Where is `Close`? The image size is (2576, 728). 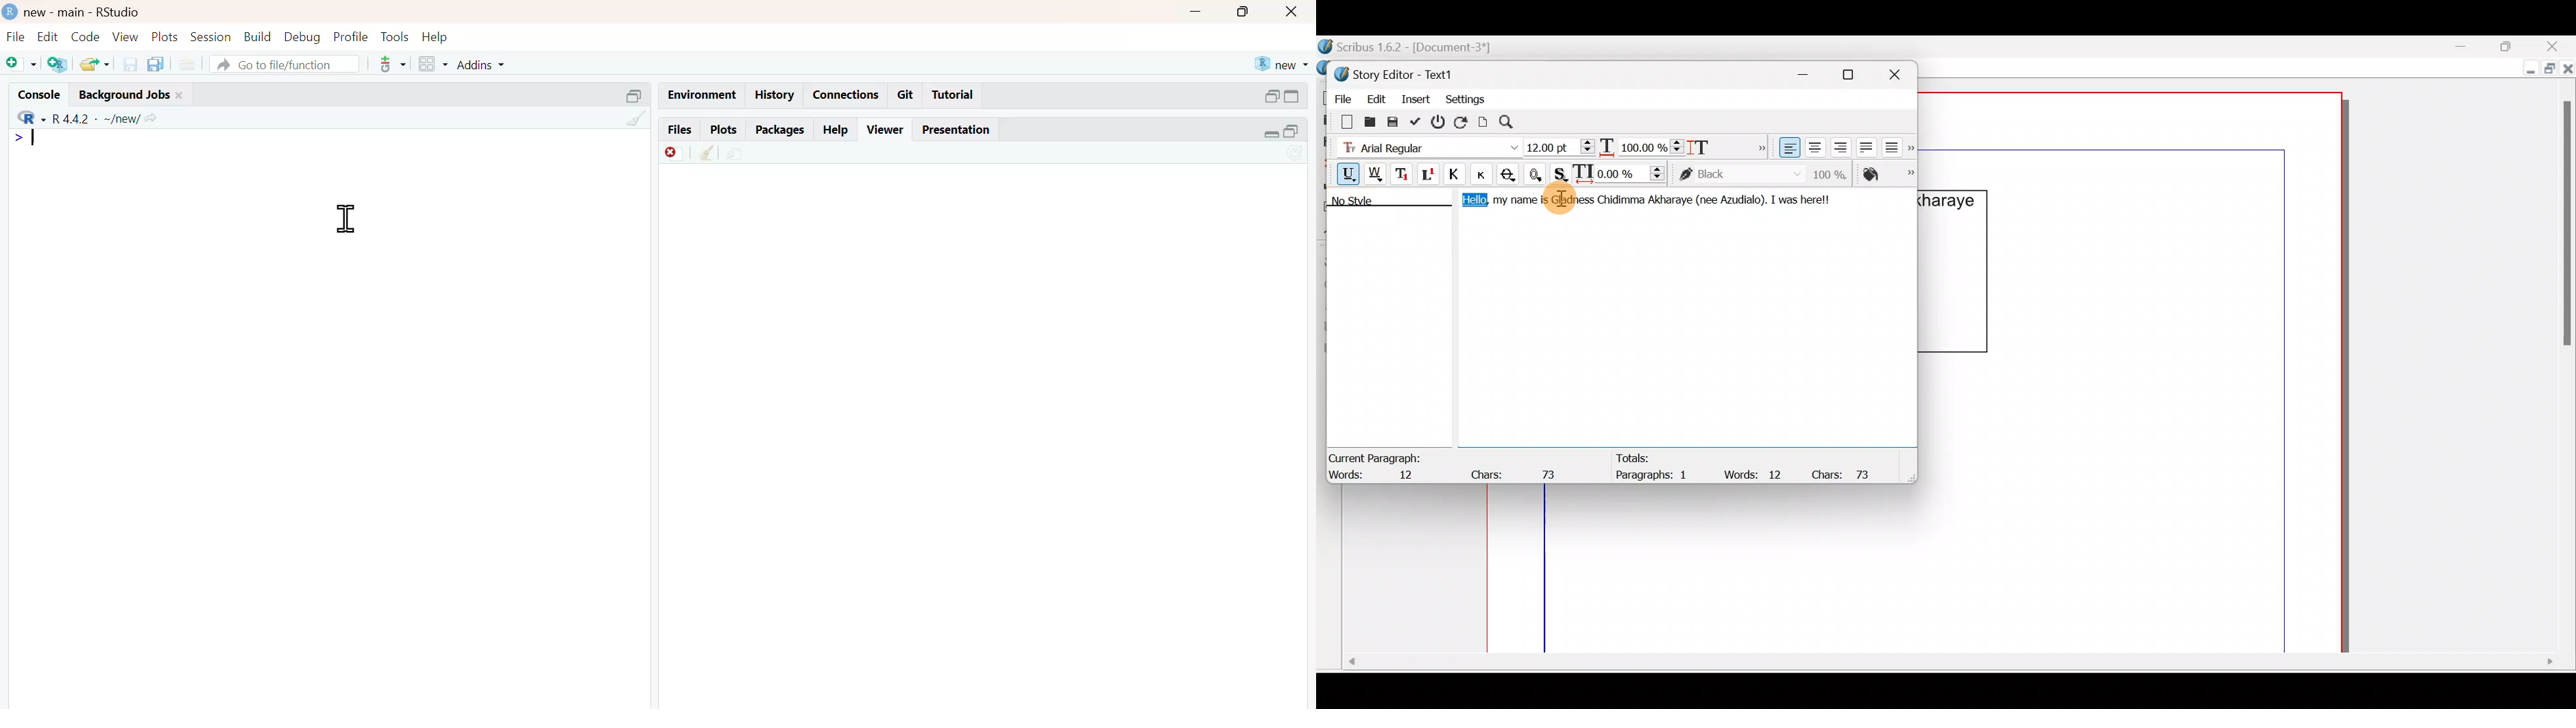
Close is located at coordinates (1900, 72).